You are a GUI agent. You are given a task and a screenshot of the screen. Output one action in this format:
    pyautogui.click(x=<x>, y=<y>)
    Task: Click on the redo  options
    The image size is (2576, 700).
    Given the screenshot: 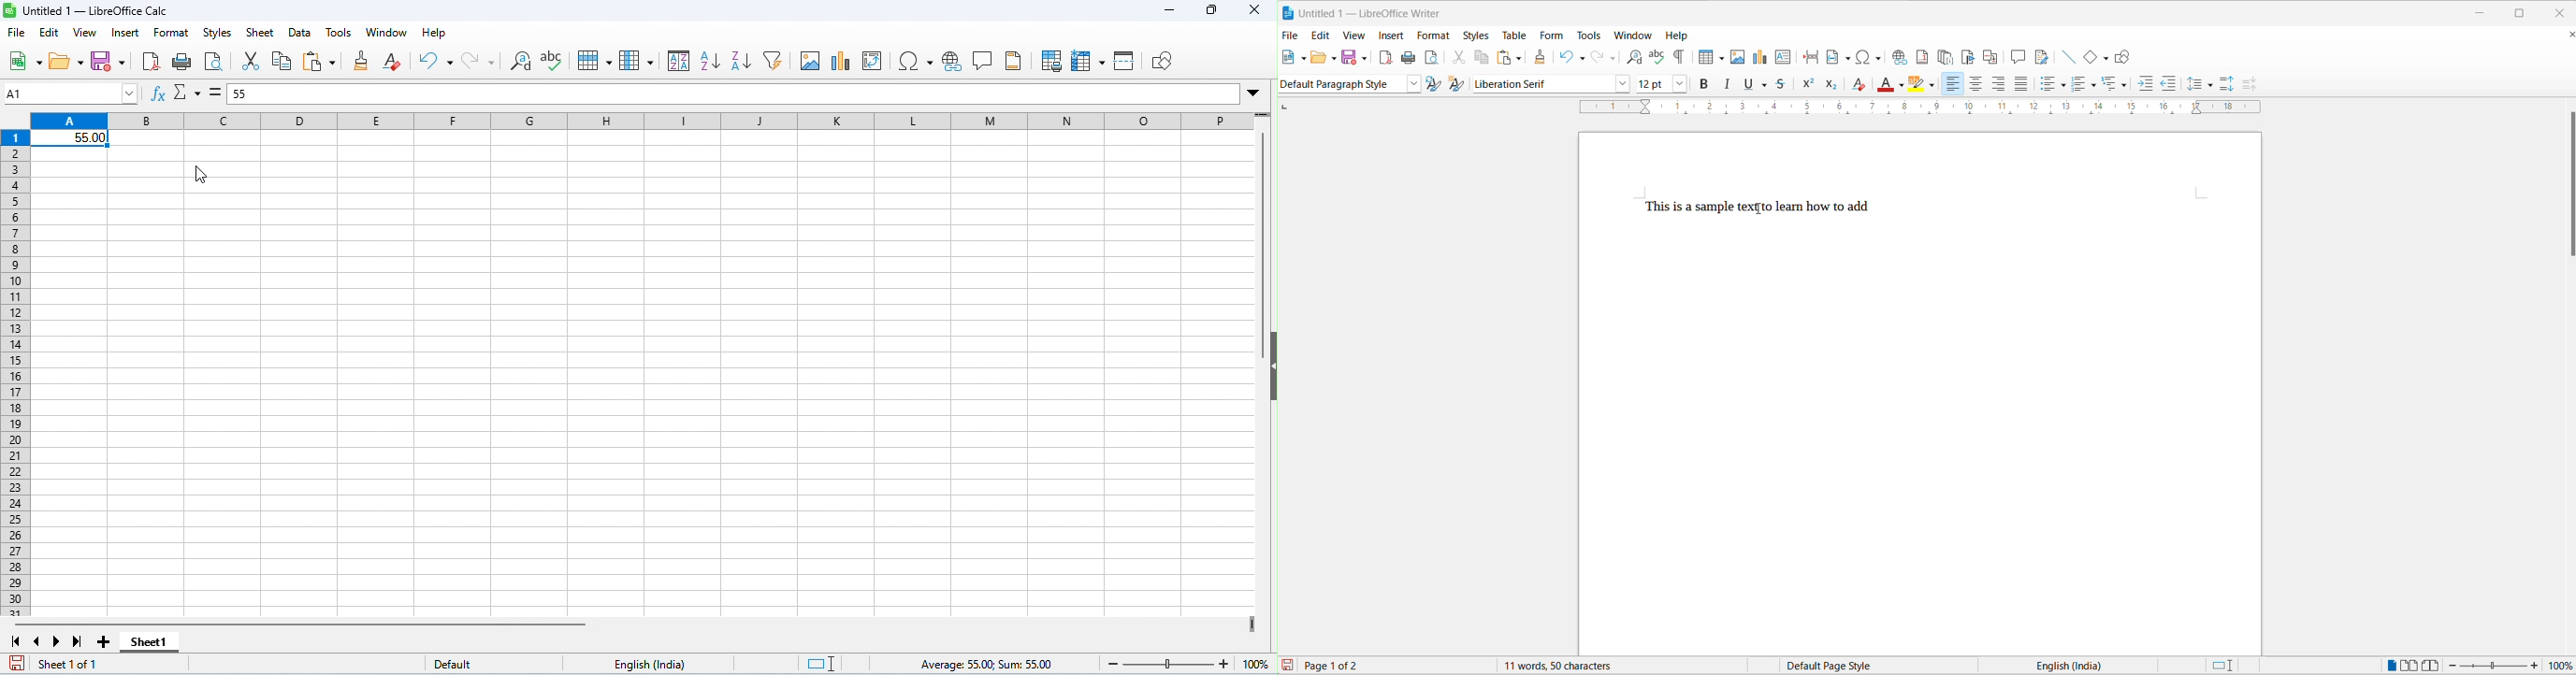 What is the action you would take?
    pyautogui.click(x=1613, y=58)
    